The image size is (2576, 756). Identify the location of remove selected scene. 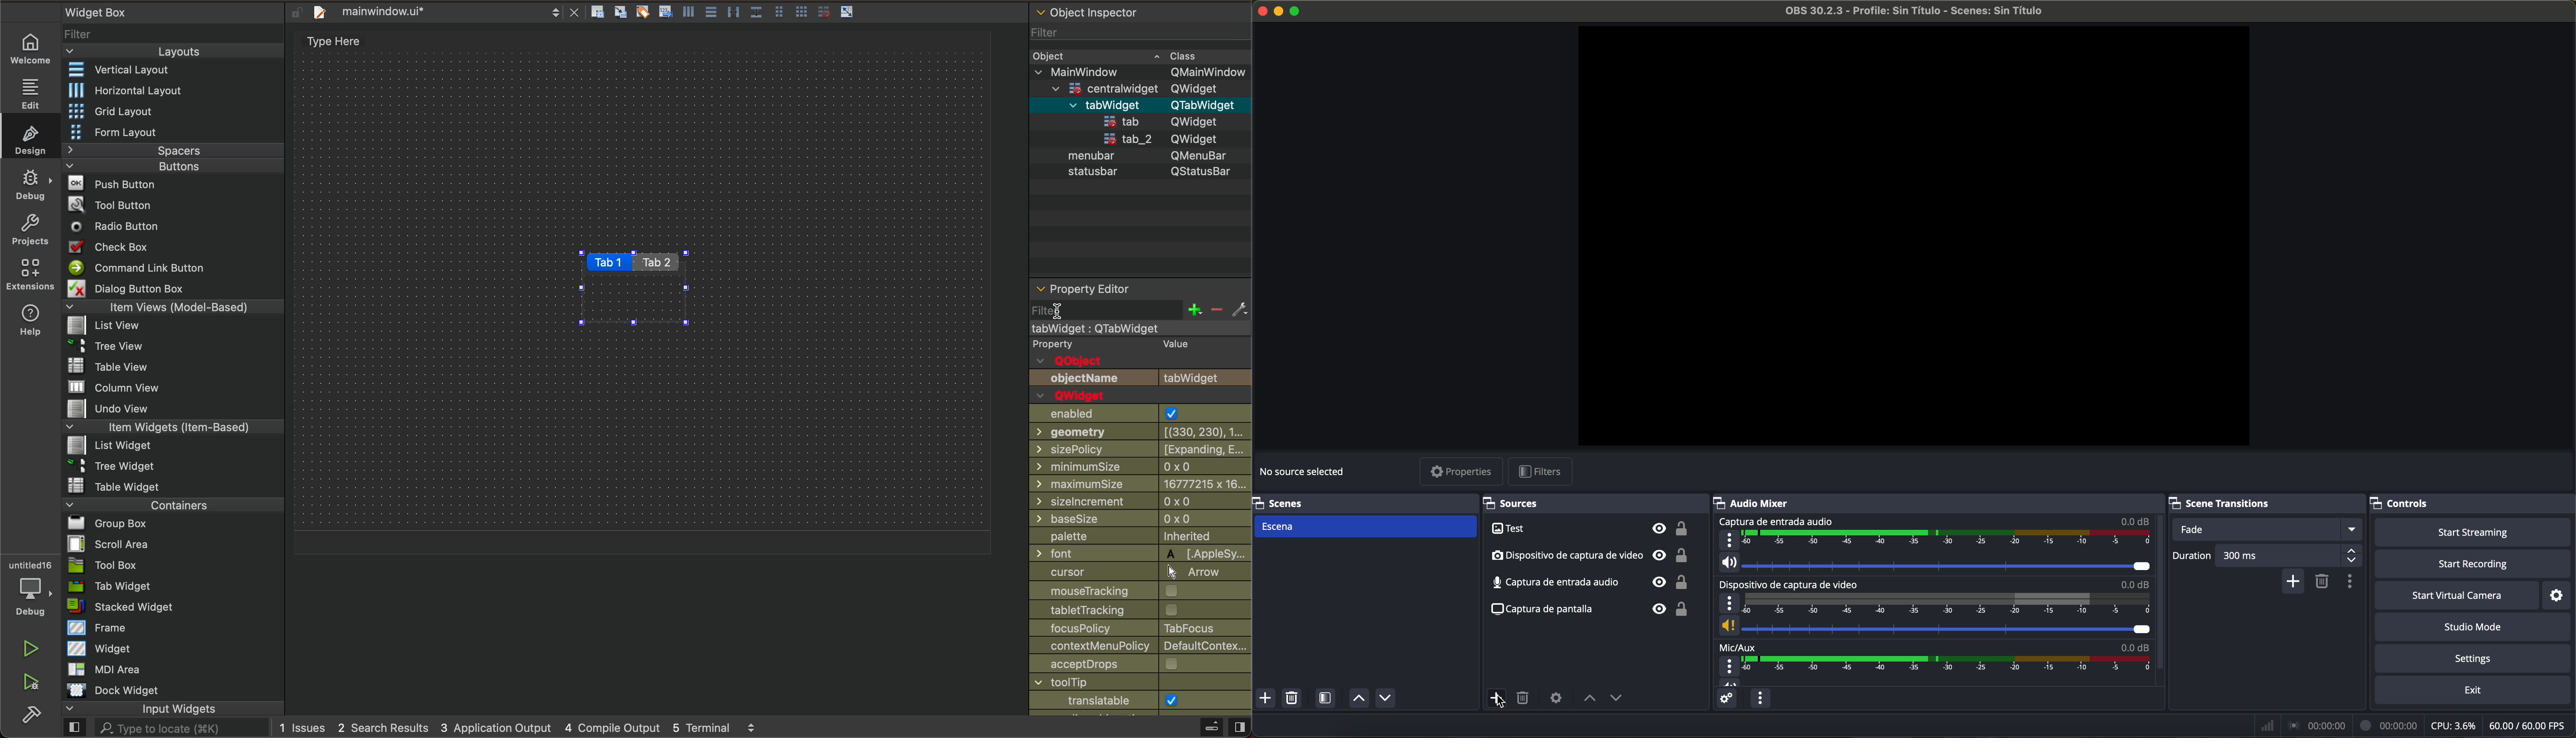
(2323, 583).